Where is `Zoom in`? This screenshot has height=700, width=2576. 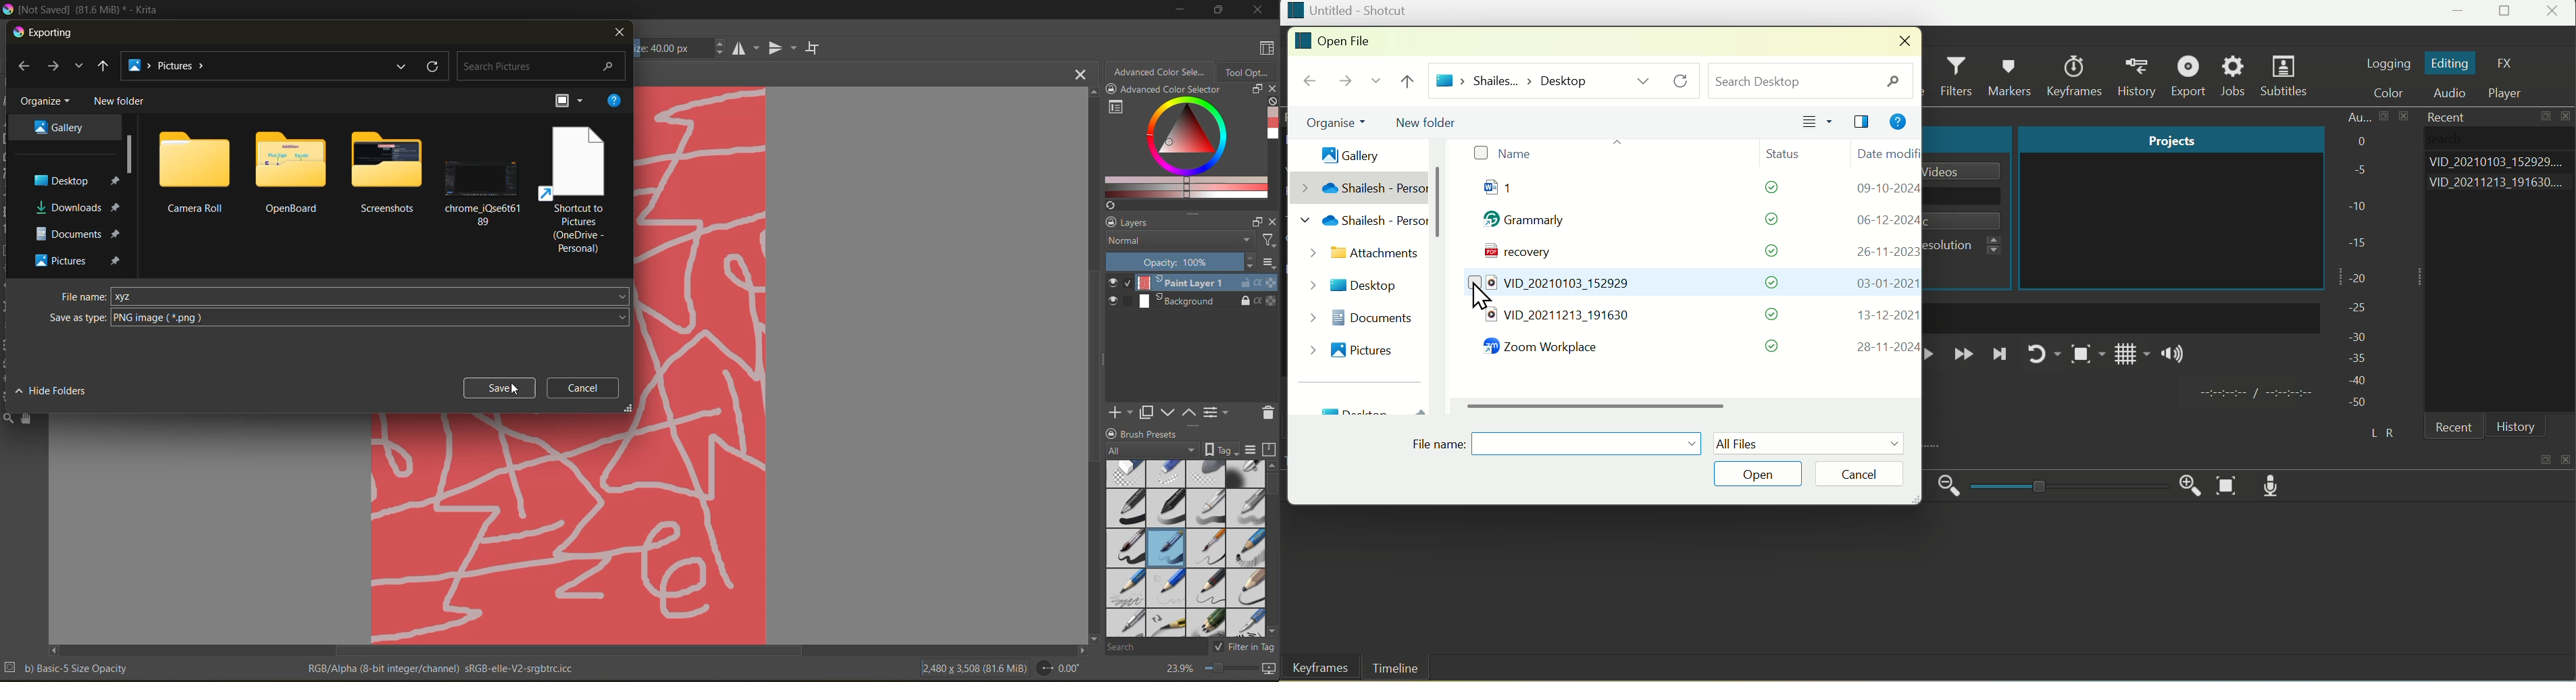 Zoom in is located at coordinates (2186, 483).